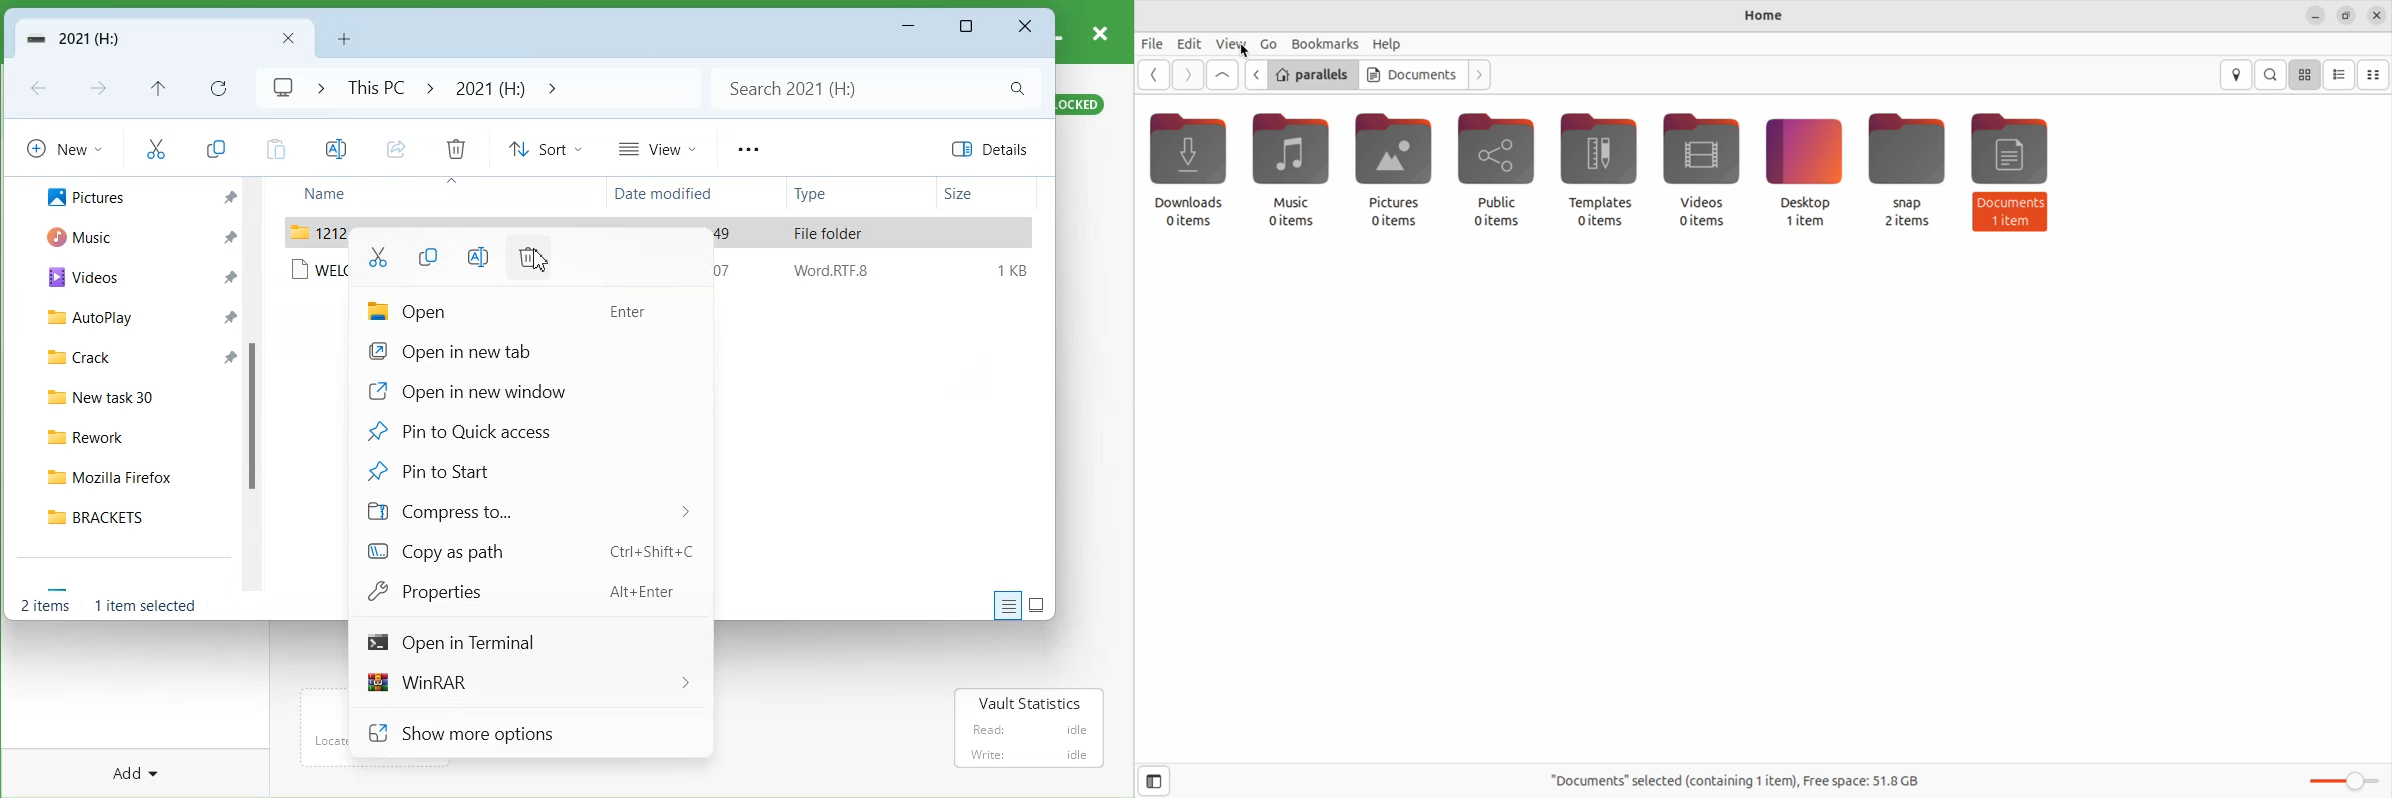 This screenshot has height=812, width=2408. I want to click on Open in Terminal, so click(526, 642).